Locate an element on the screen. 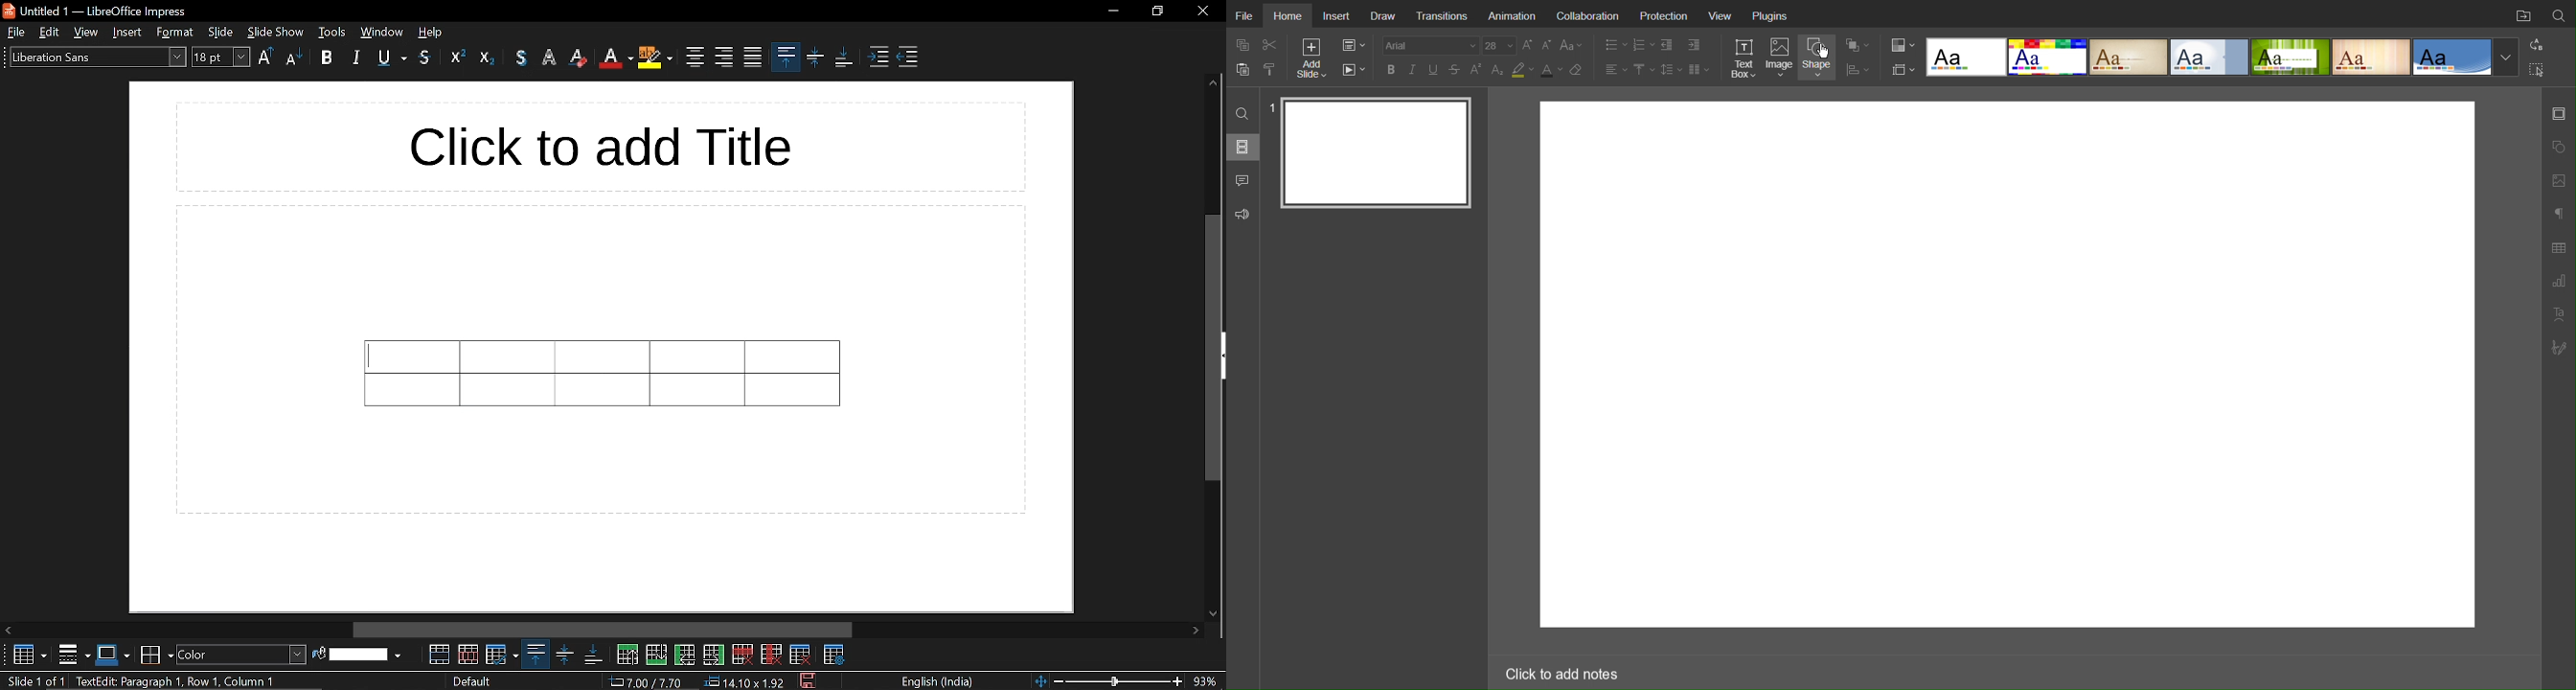 The image size is (2576, 700). underline is located at coordinates (392, 58).